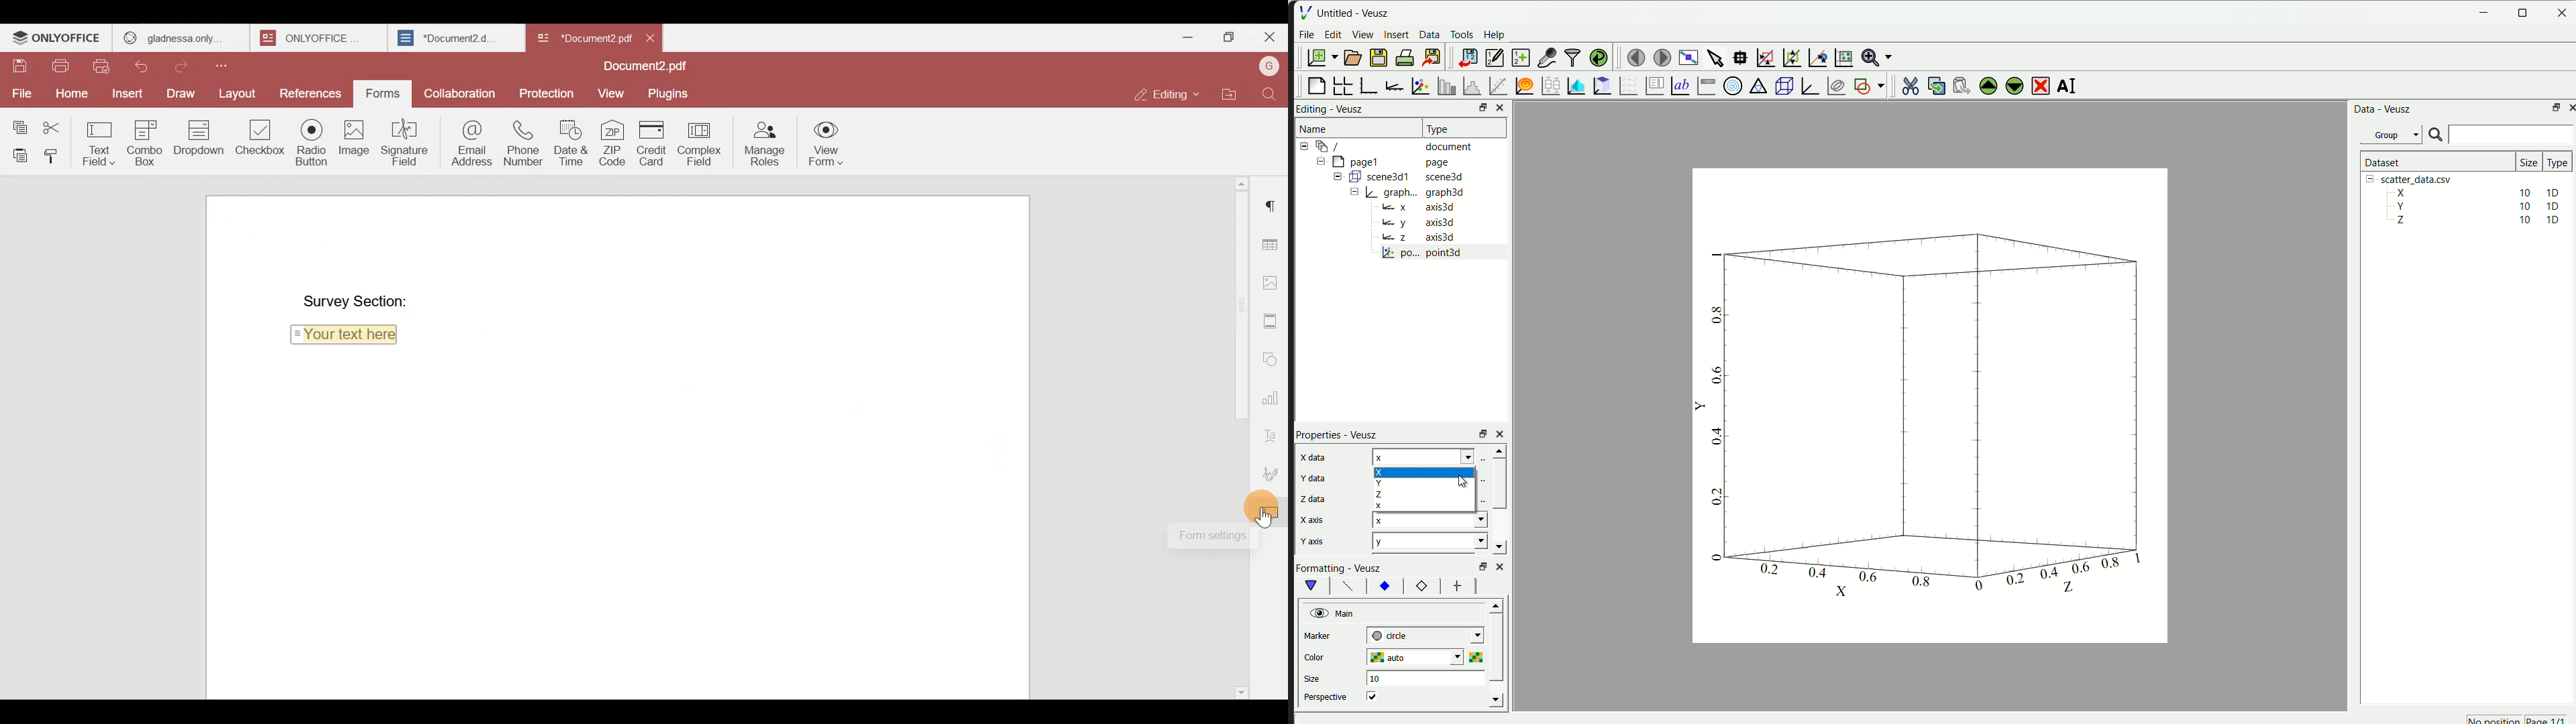 This screenshot has width=2576, height=728. I want to click on GLADNESS ONLY, so click(176, 35).